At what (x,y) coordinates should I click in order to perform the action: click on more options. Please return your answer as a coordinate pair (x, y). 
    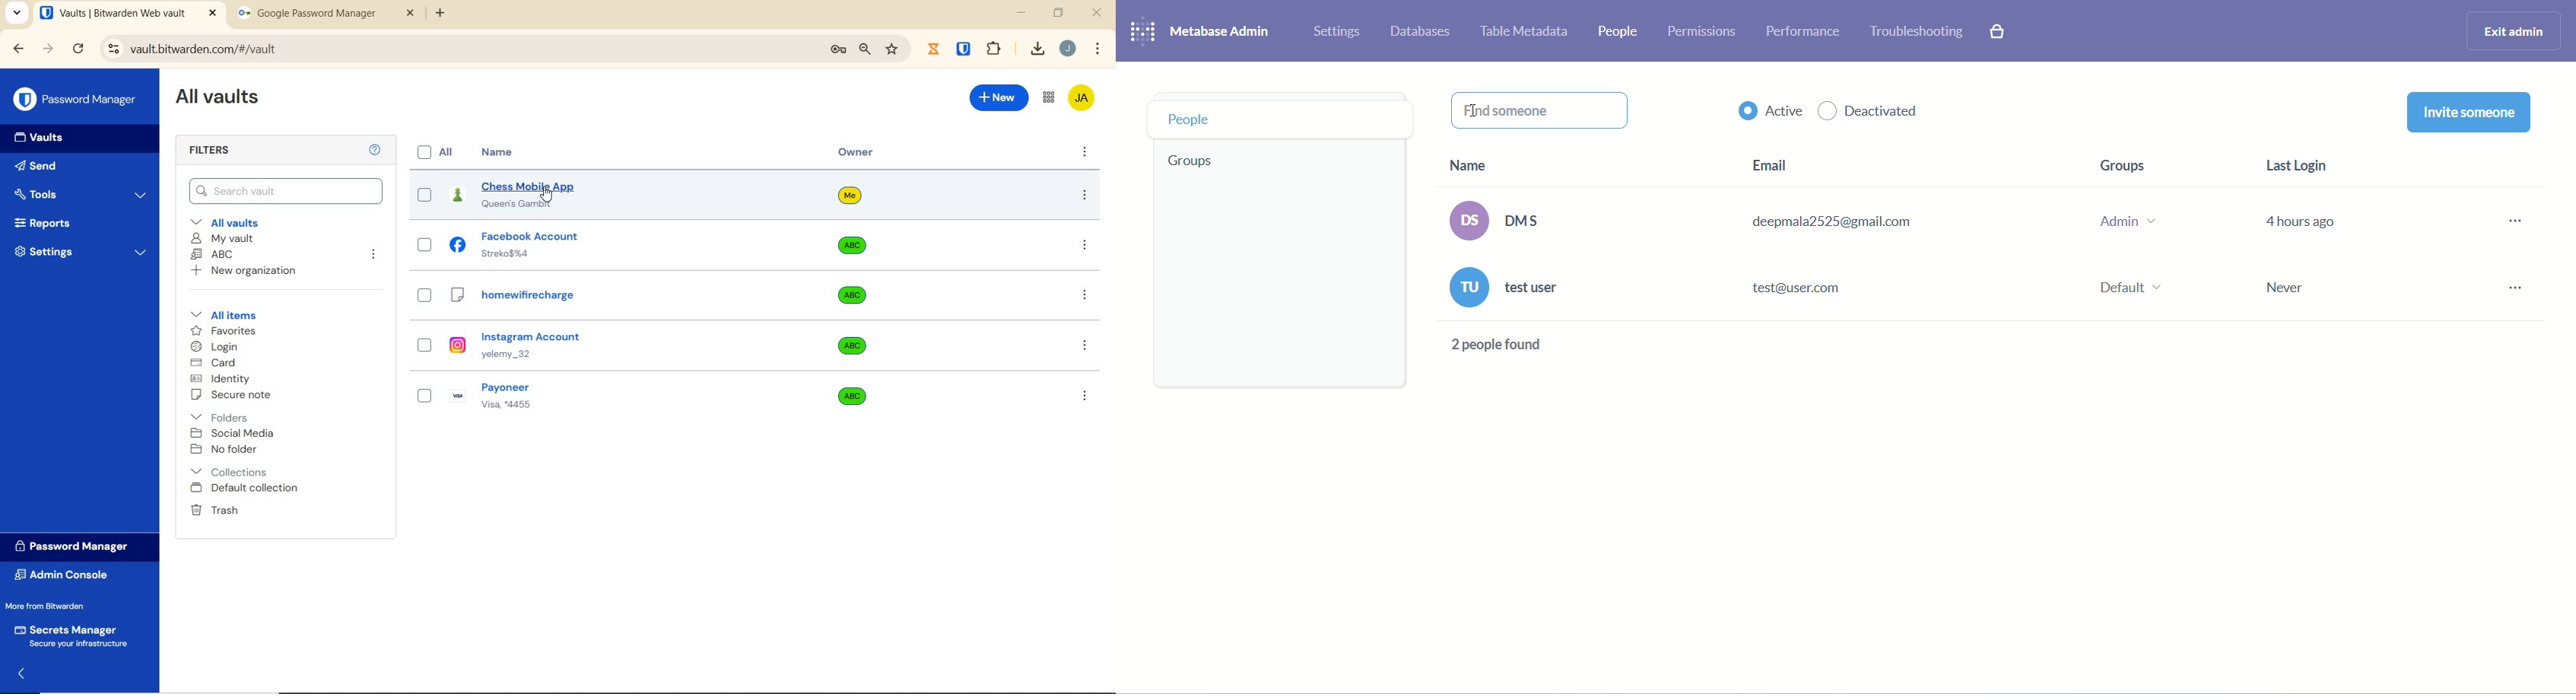
    Looking at the image, I should click on (1083, 293).